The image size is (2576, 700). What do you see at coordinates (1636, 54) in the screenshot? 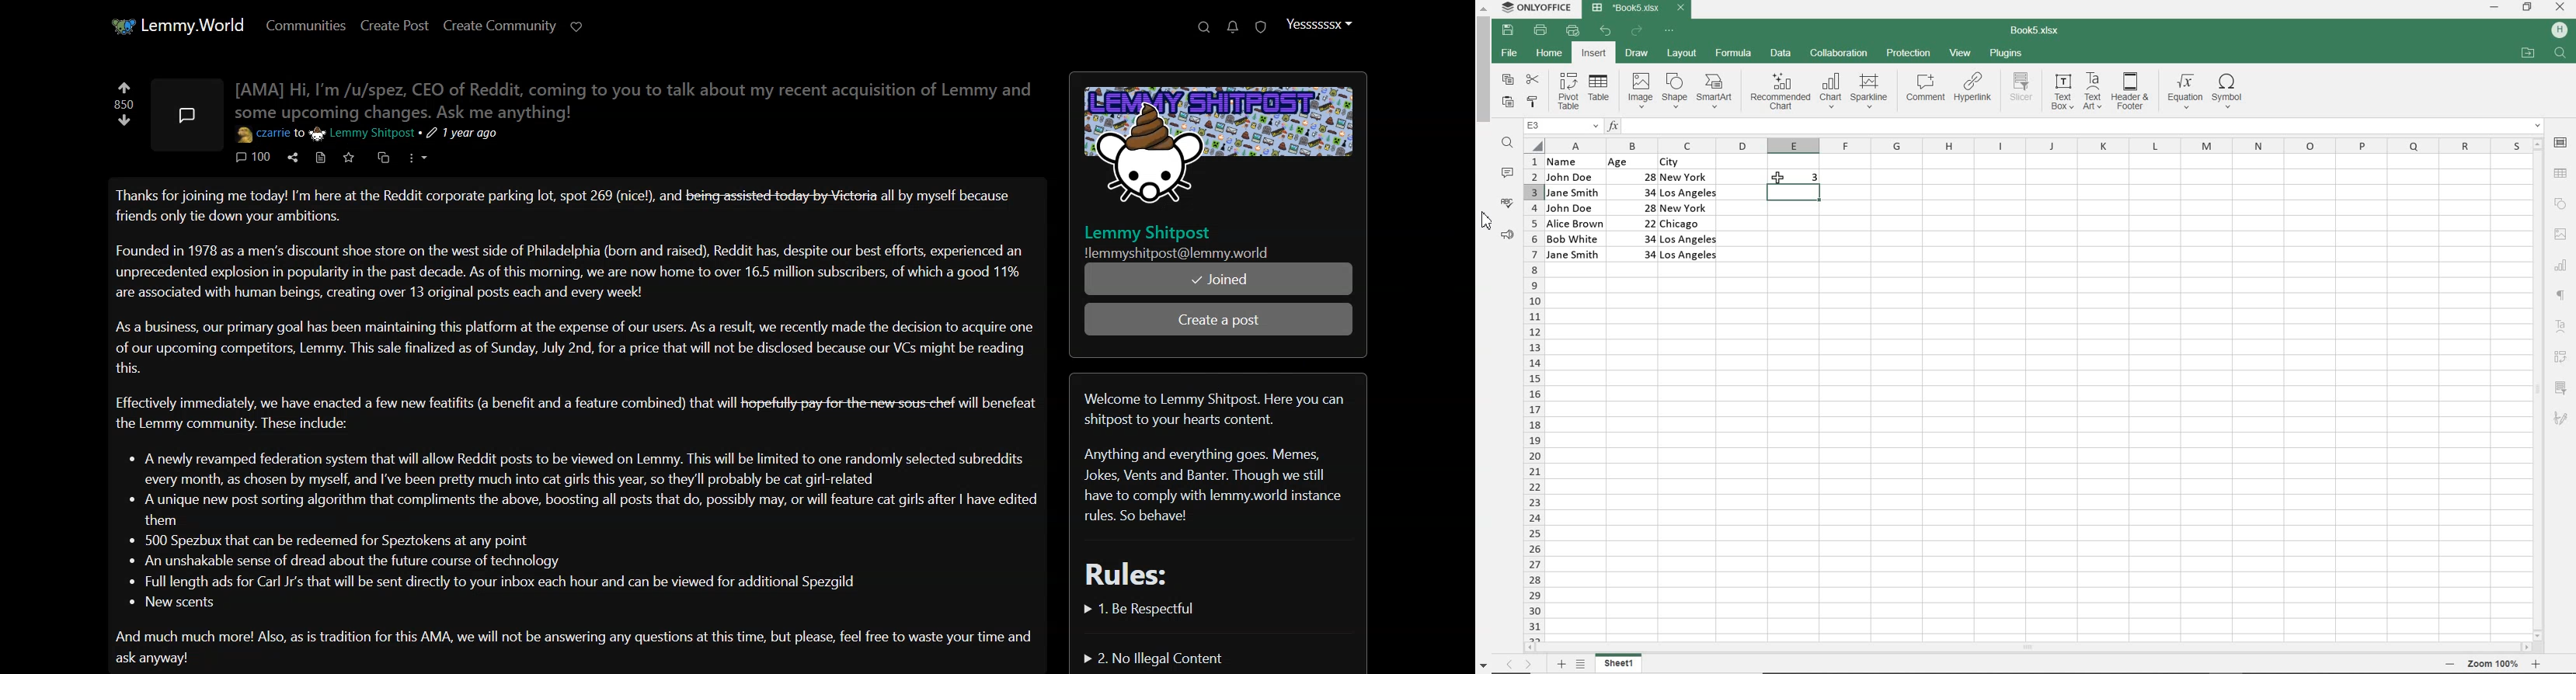
I see `DRAW` at bounding box center [1636, 54].